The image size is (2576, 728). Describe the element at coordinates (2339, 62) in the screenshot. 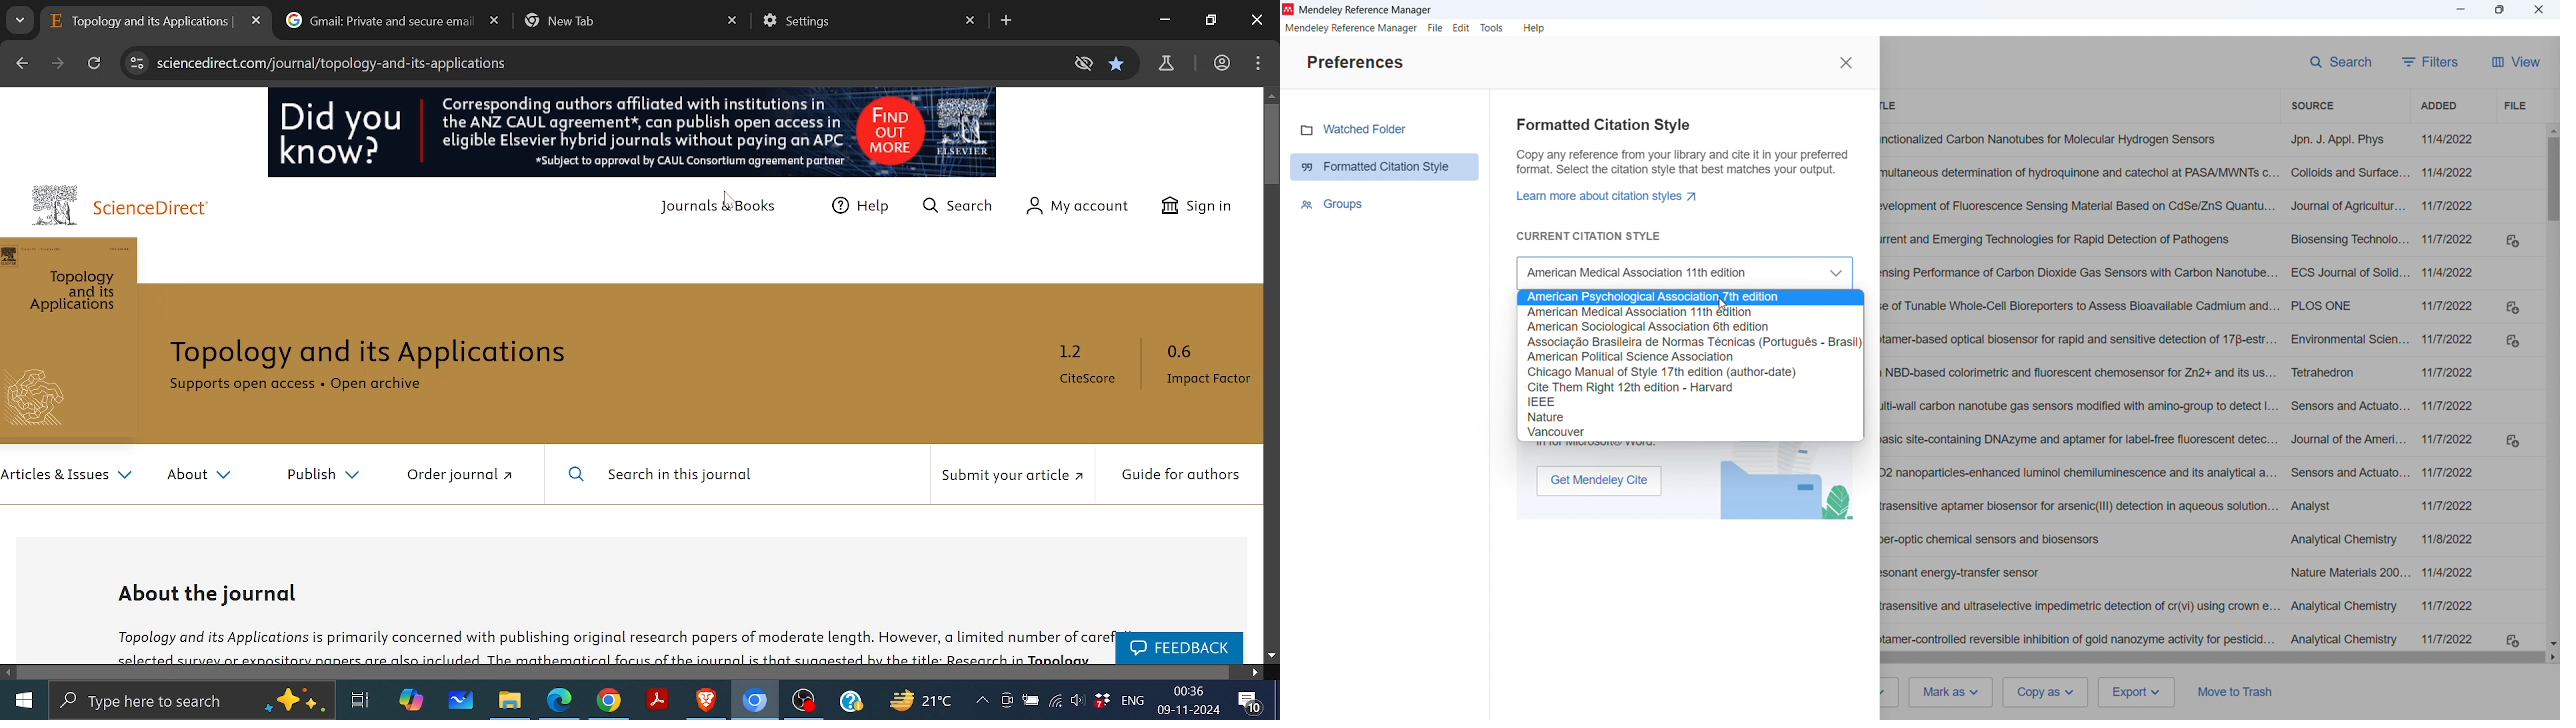

I see `search ` at that location.